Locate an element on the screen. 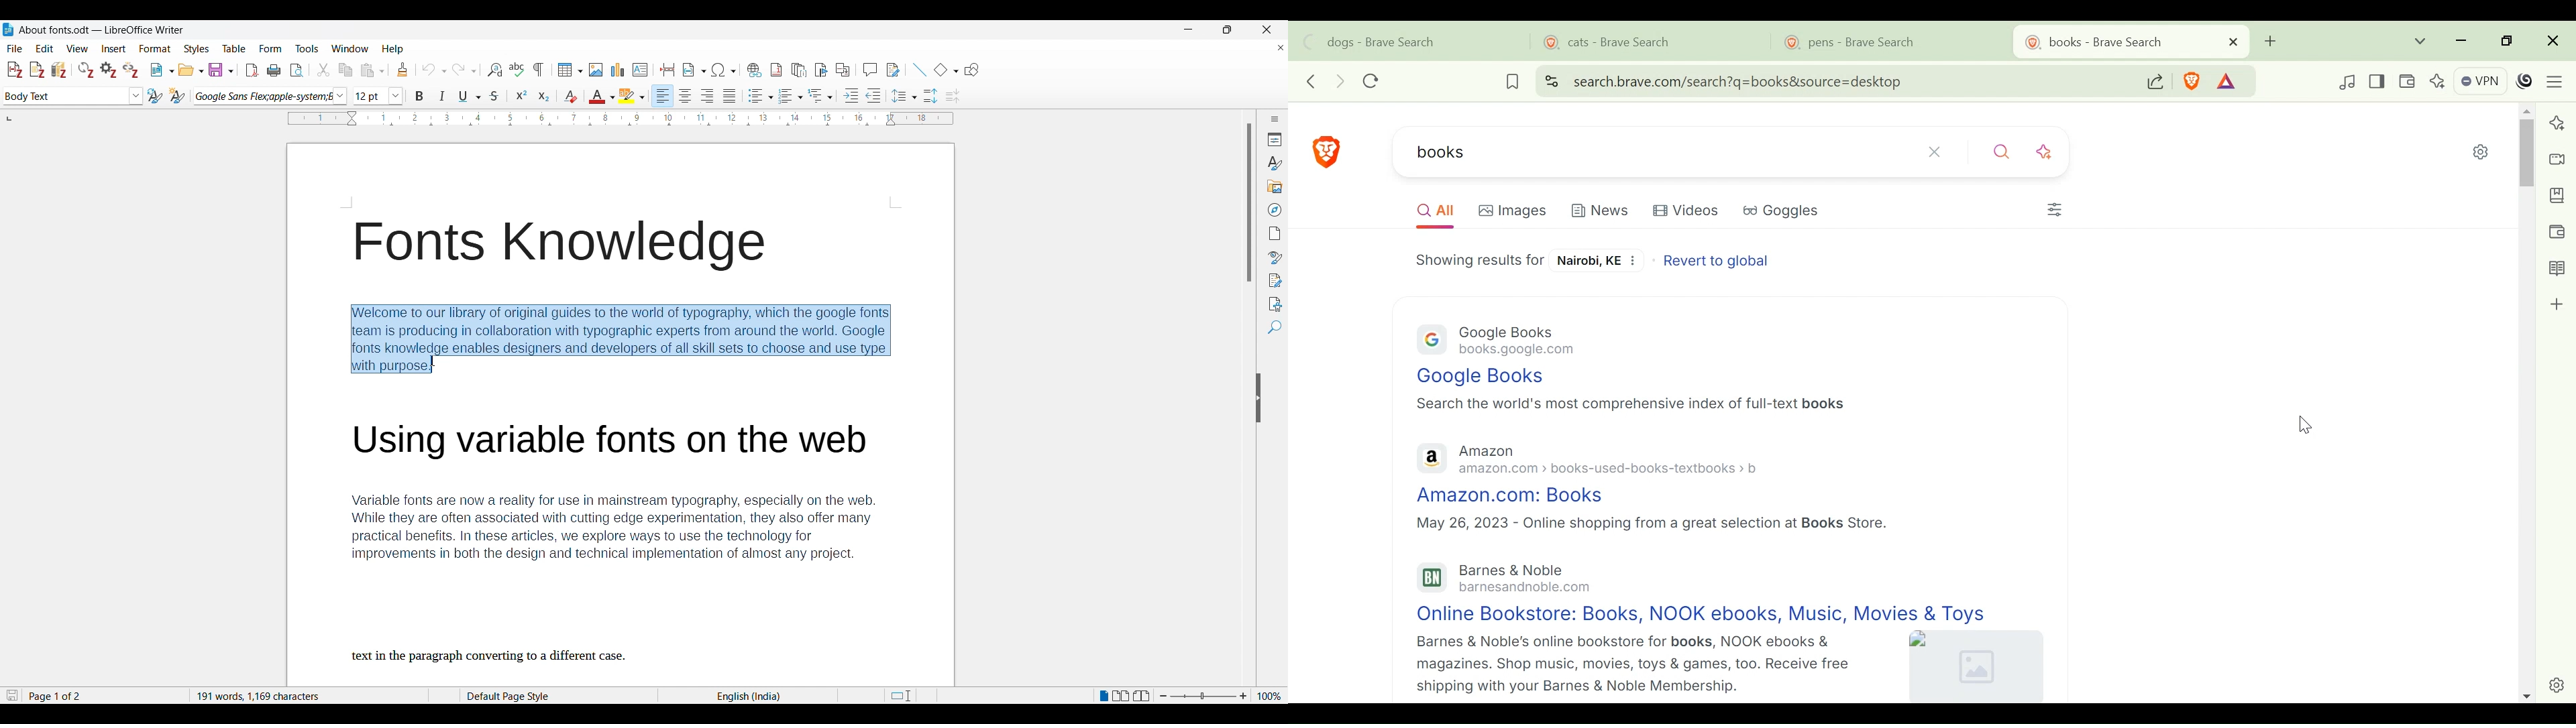 The height and width of the screenshot is (728, 2576). barnesandnoble.com is located at coordinates (1529, 587).